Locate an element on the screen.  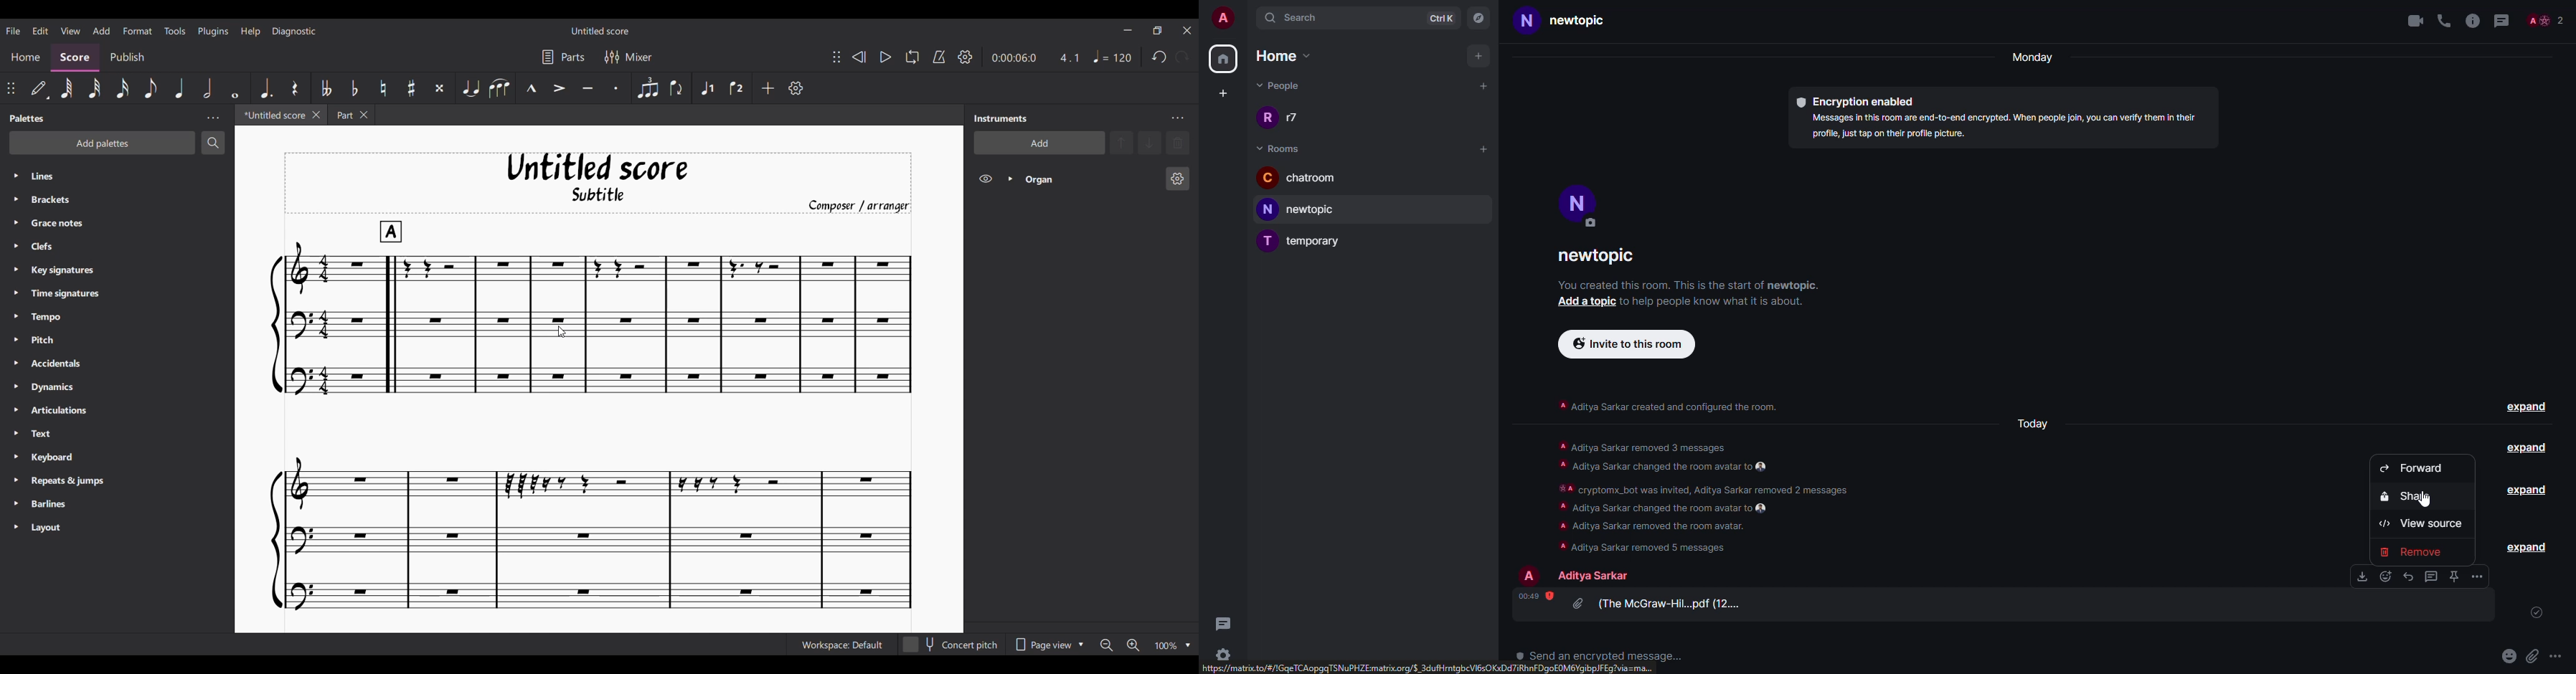
16th note is located at coordinates (123, 88).